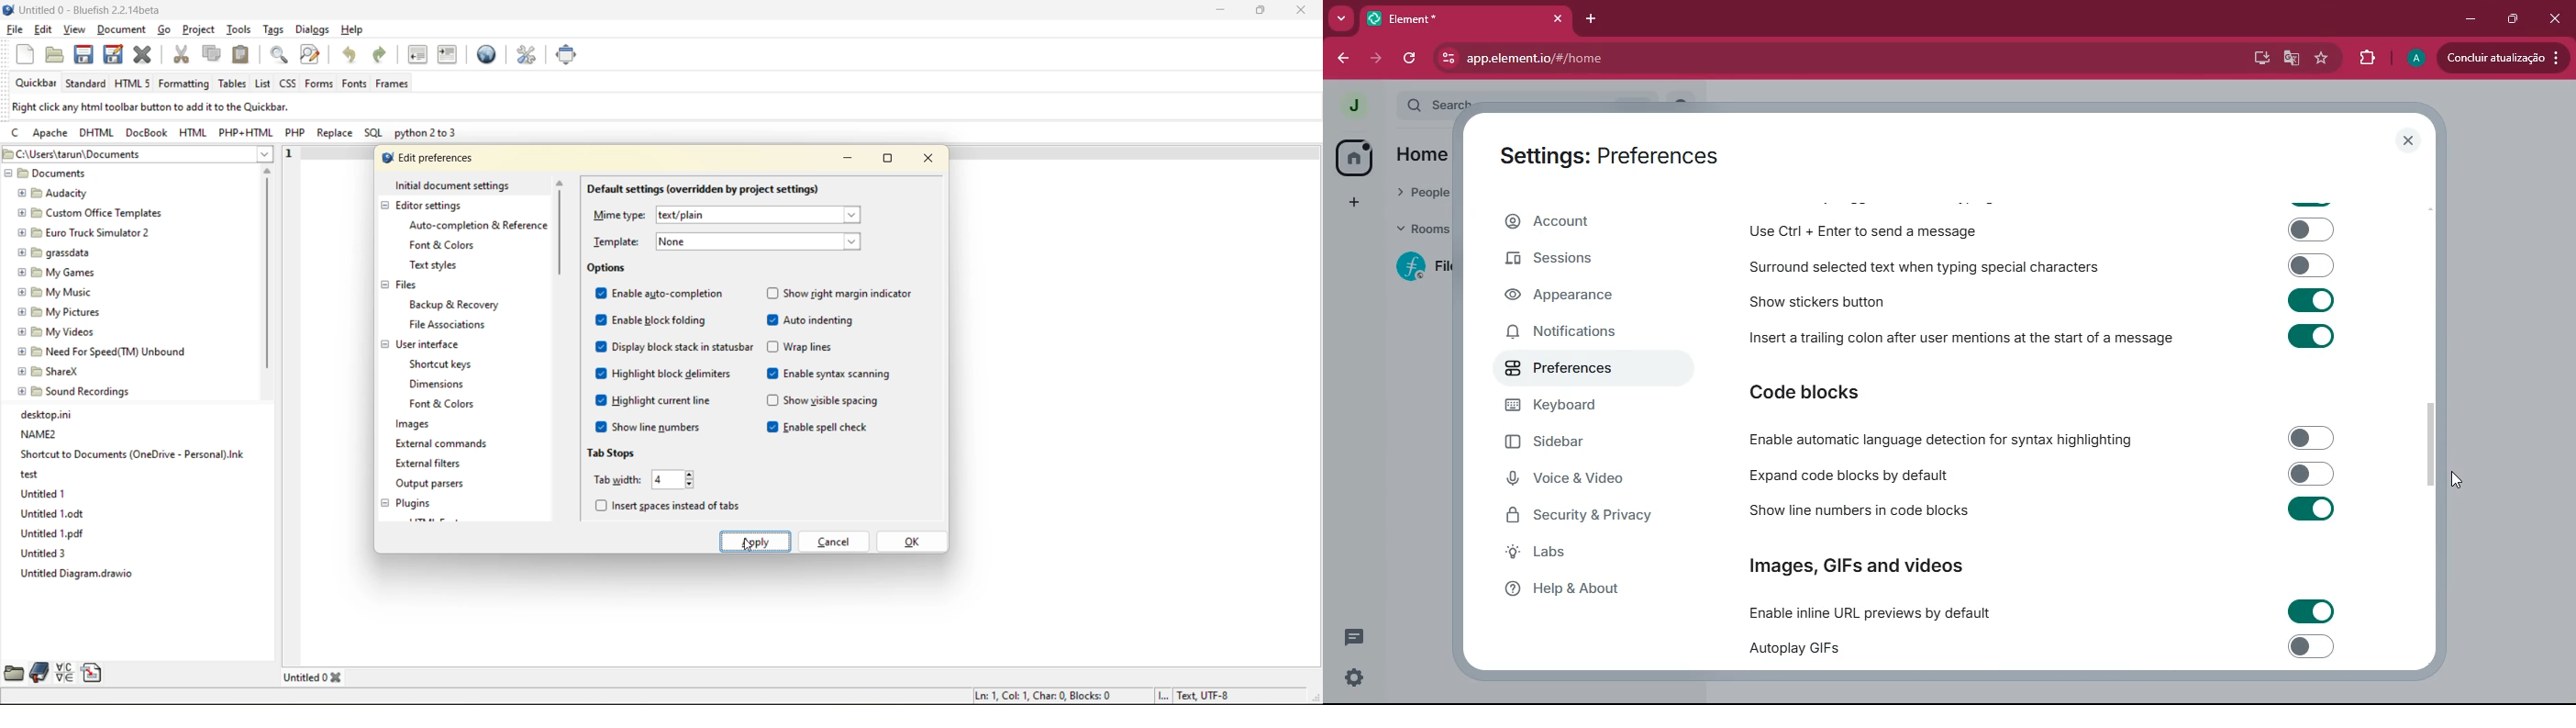 The height and width of the screenshot is (728, 2576). What do you see at coordinates (2414, 59) in the screenshot?
I see `profile` at bounding box center [2414, 59].